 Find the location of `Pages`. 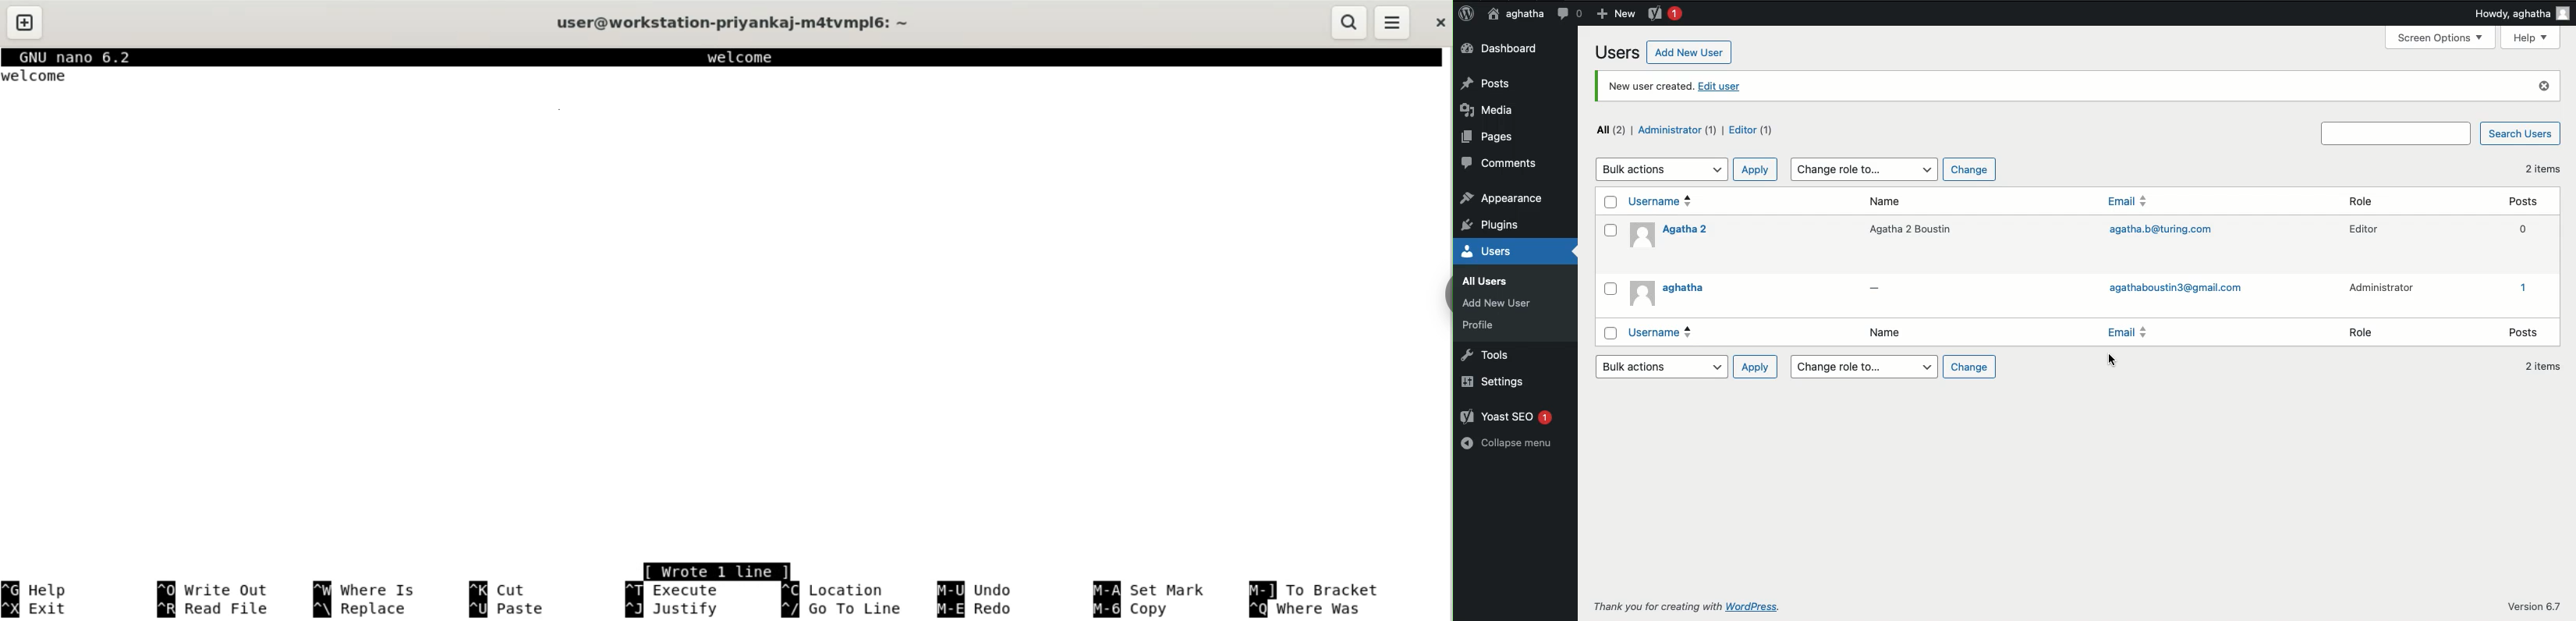

Pages is located at coordinates (1492, 140).